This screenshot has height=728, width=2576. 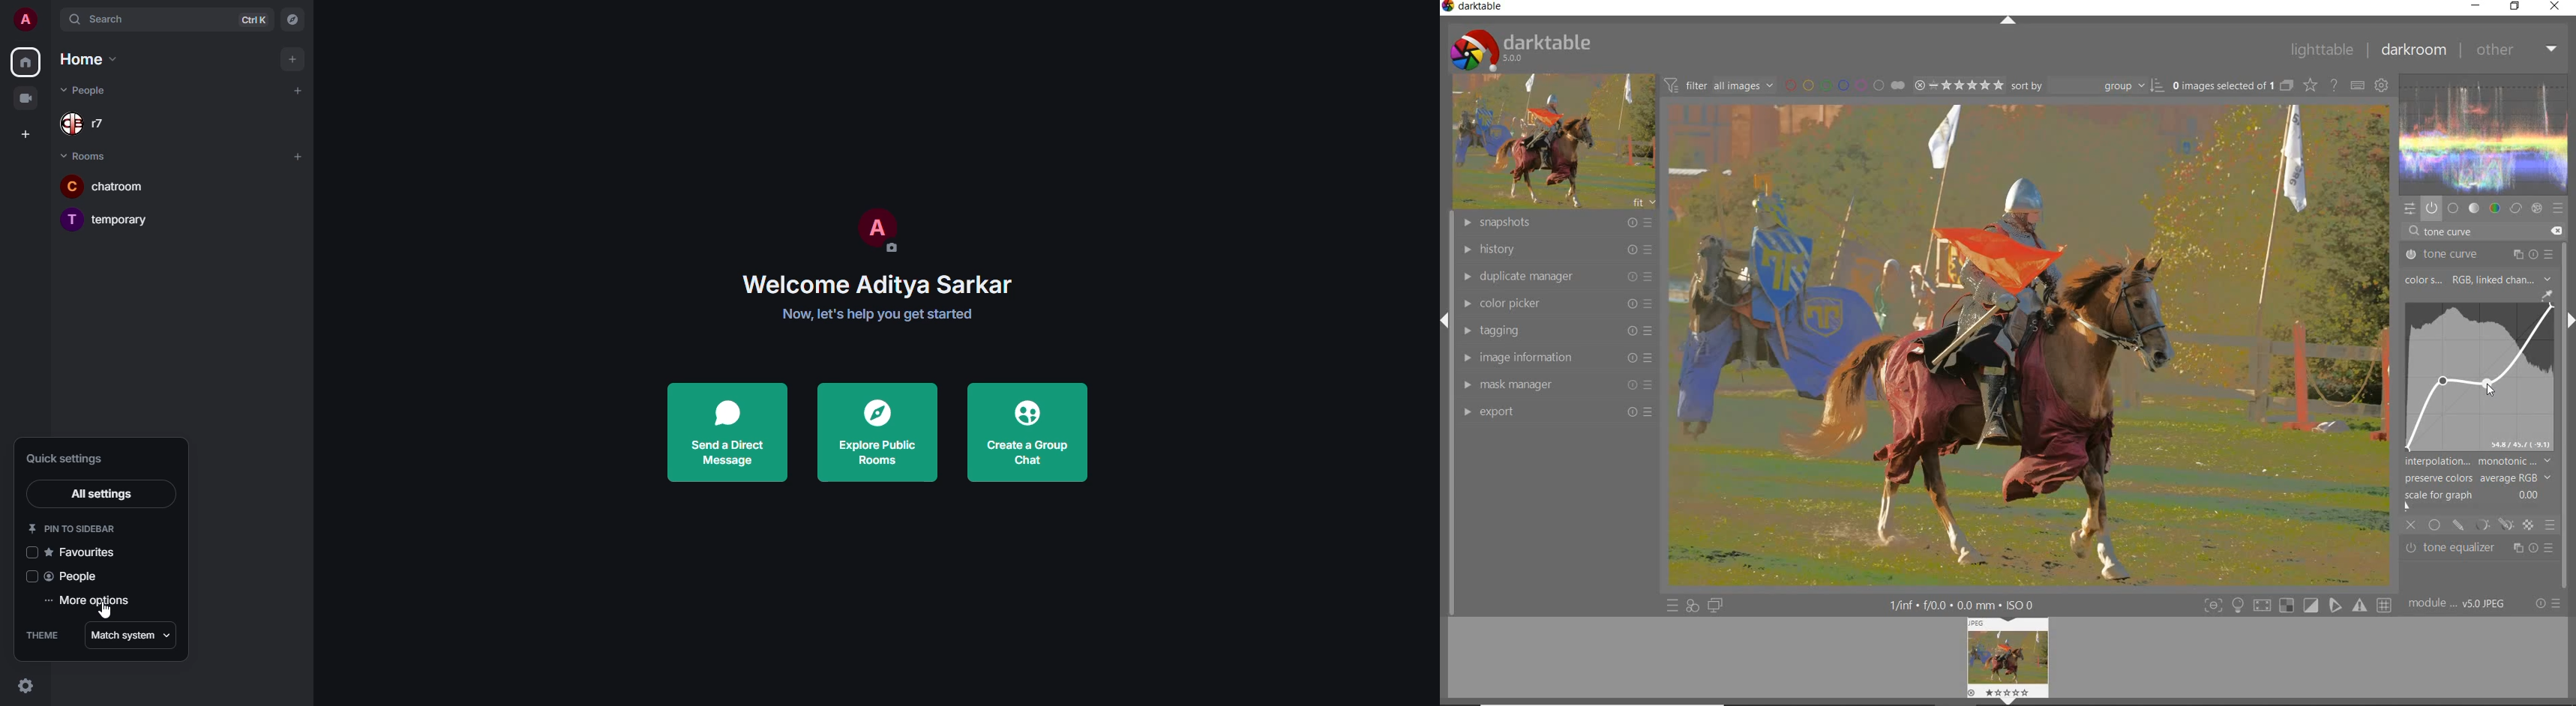 I want to click on filter all images, so click(x=1719, y=85).